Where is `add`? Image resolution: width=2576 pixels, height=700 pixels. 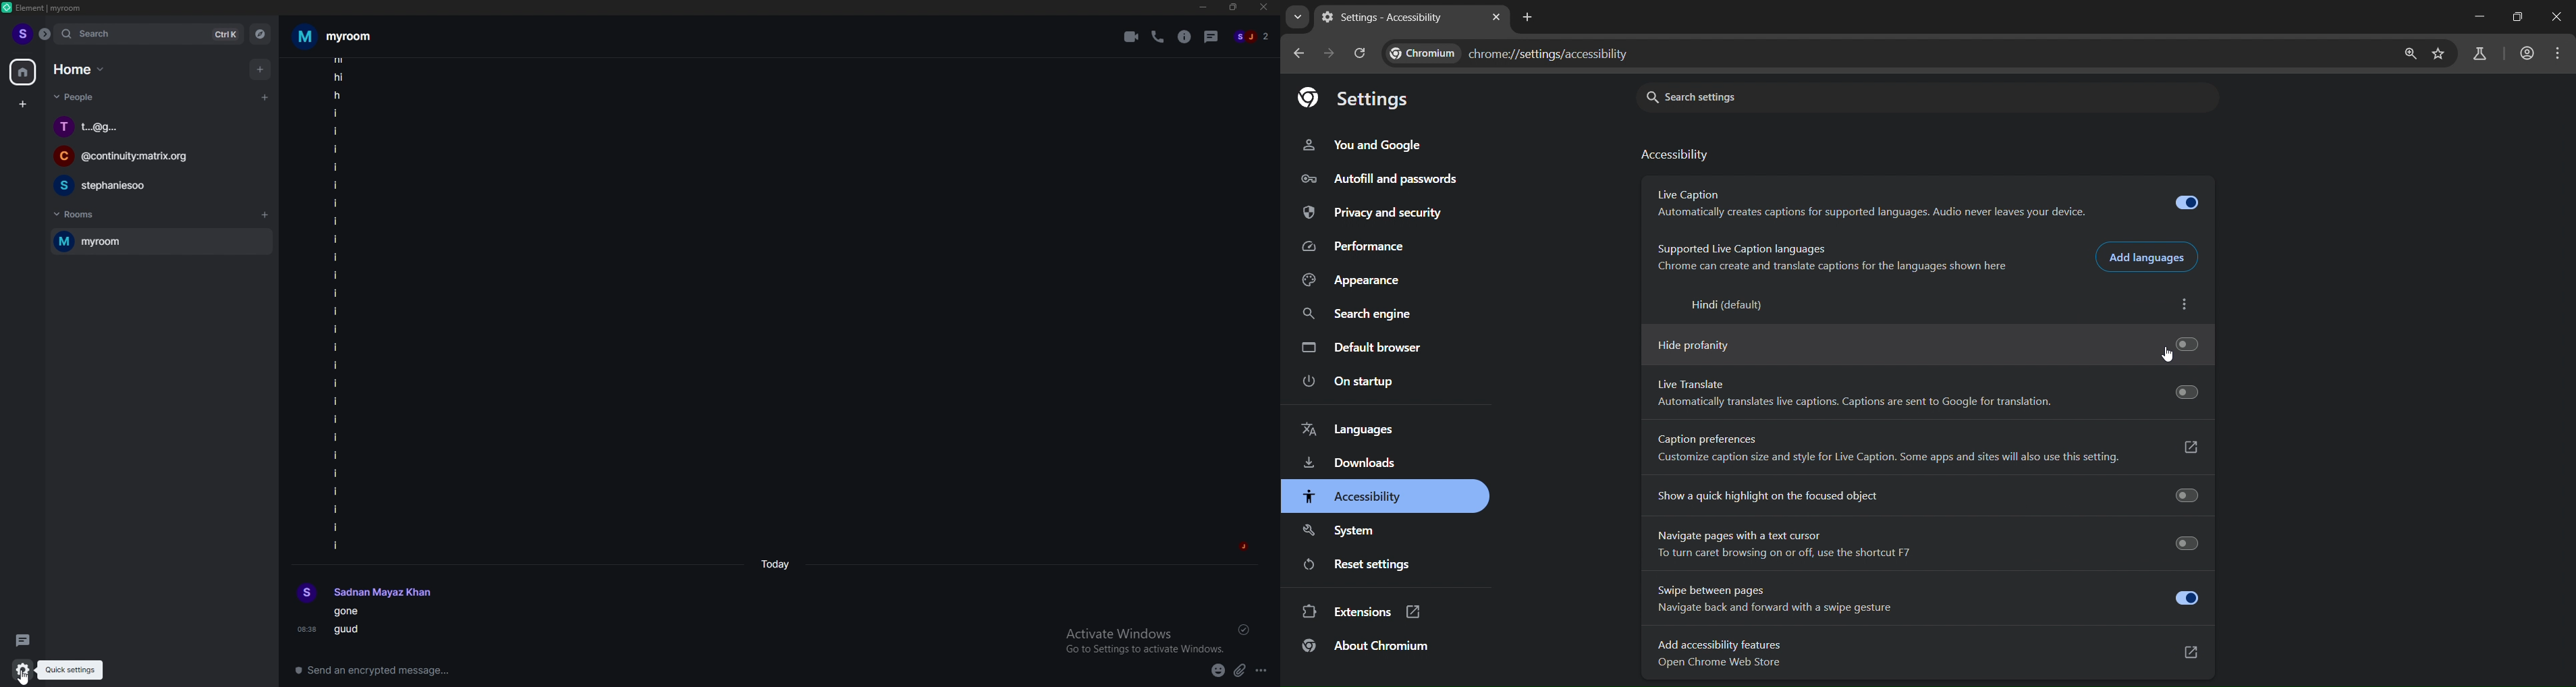 add is located at coordinates (261, 69).